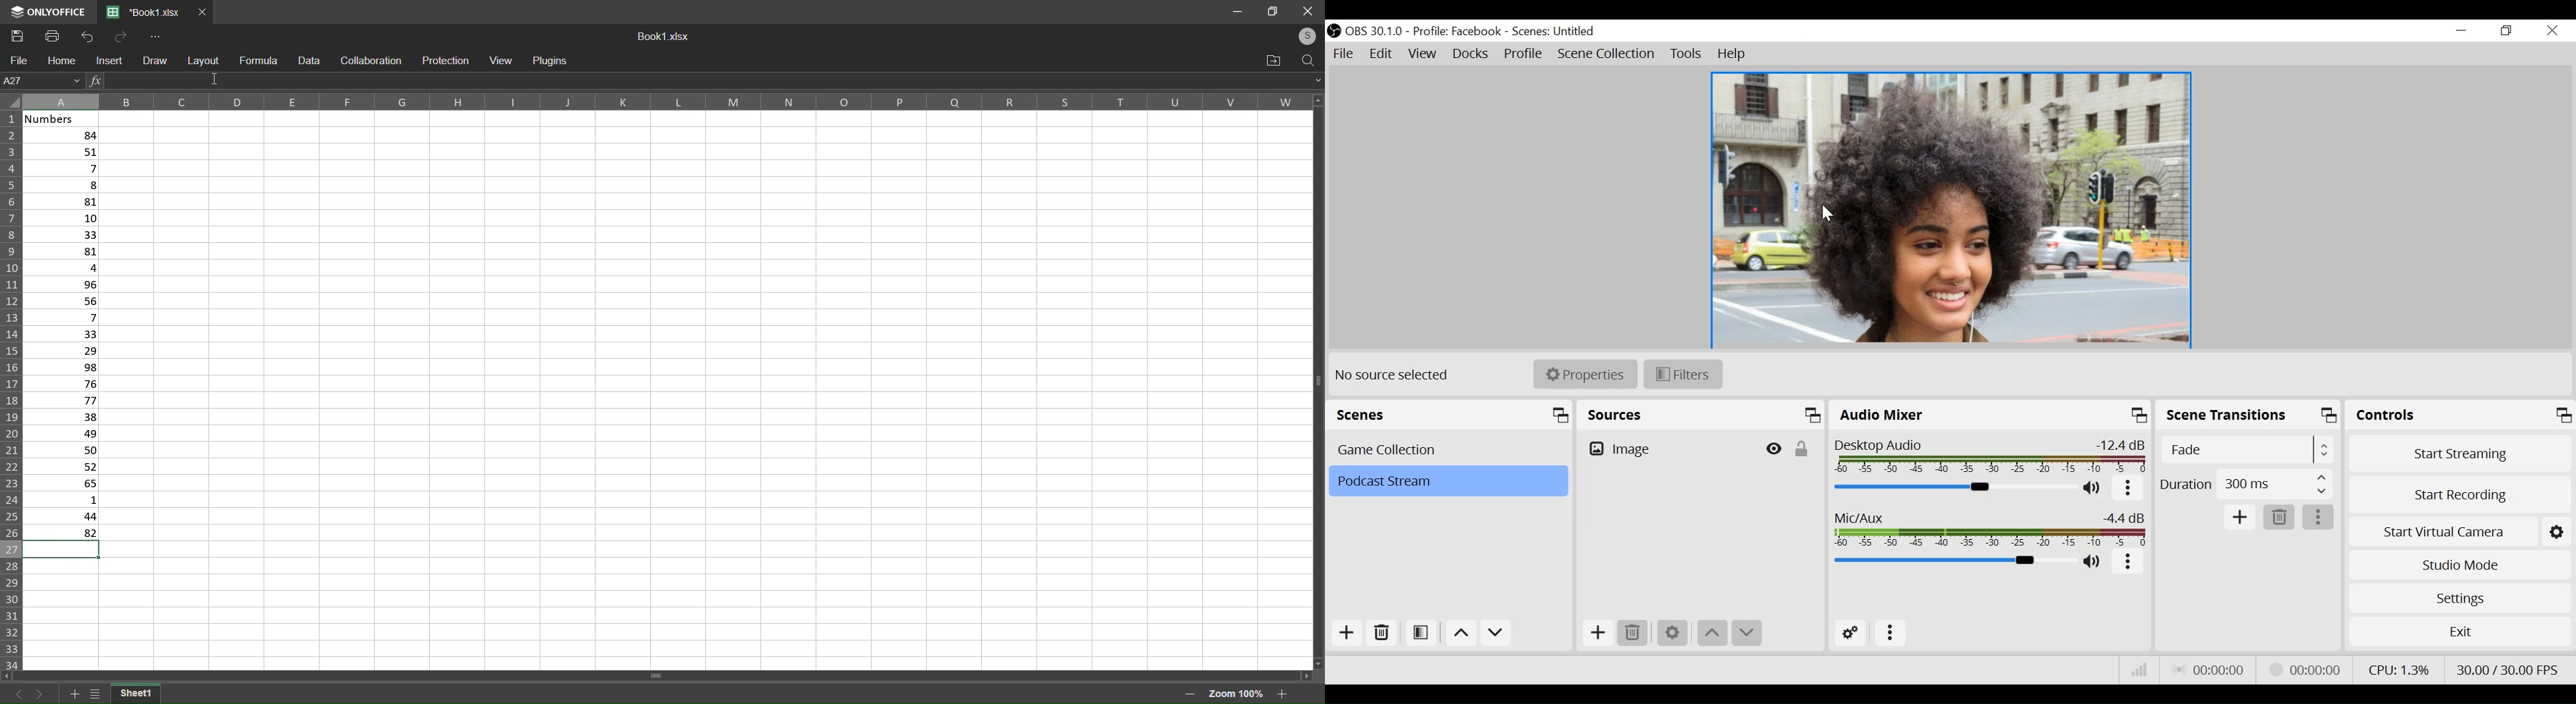 The width and height of the screenshot is (2576, 728). Describe the element at coordinates (2463, 31) in the screenshot. I see `Minimize` at that location.